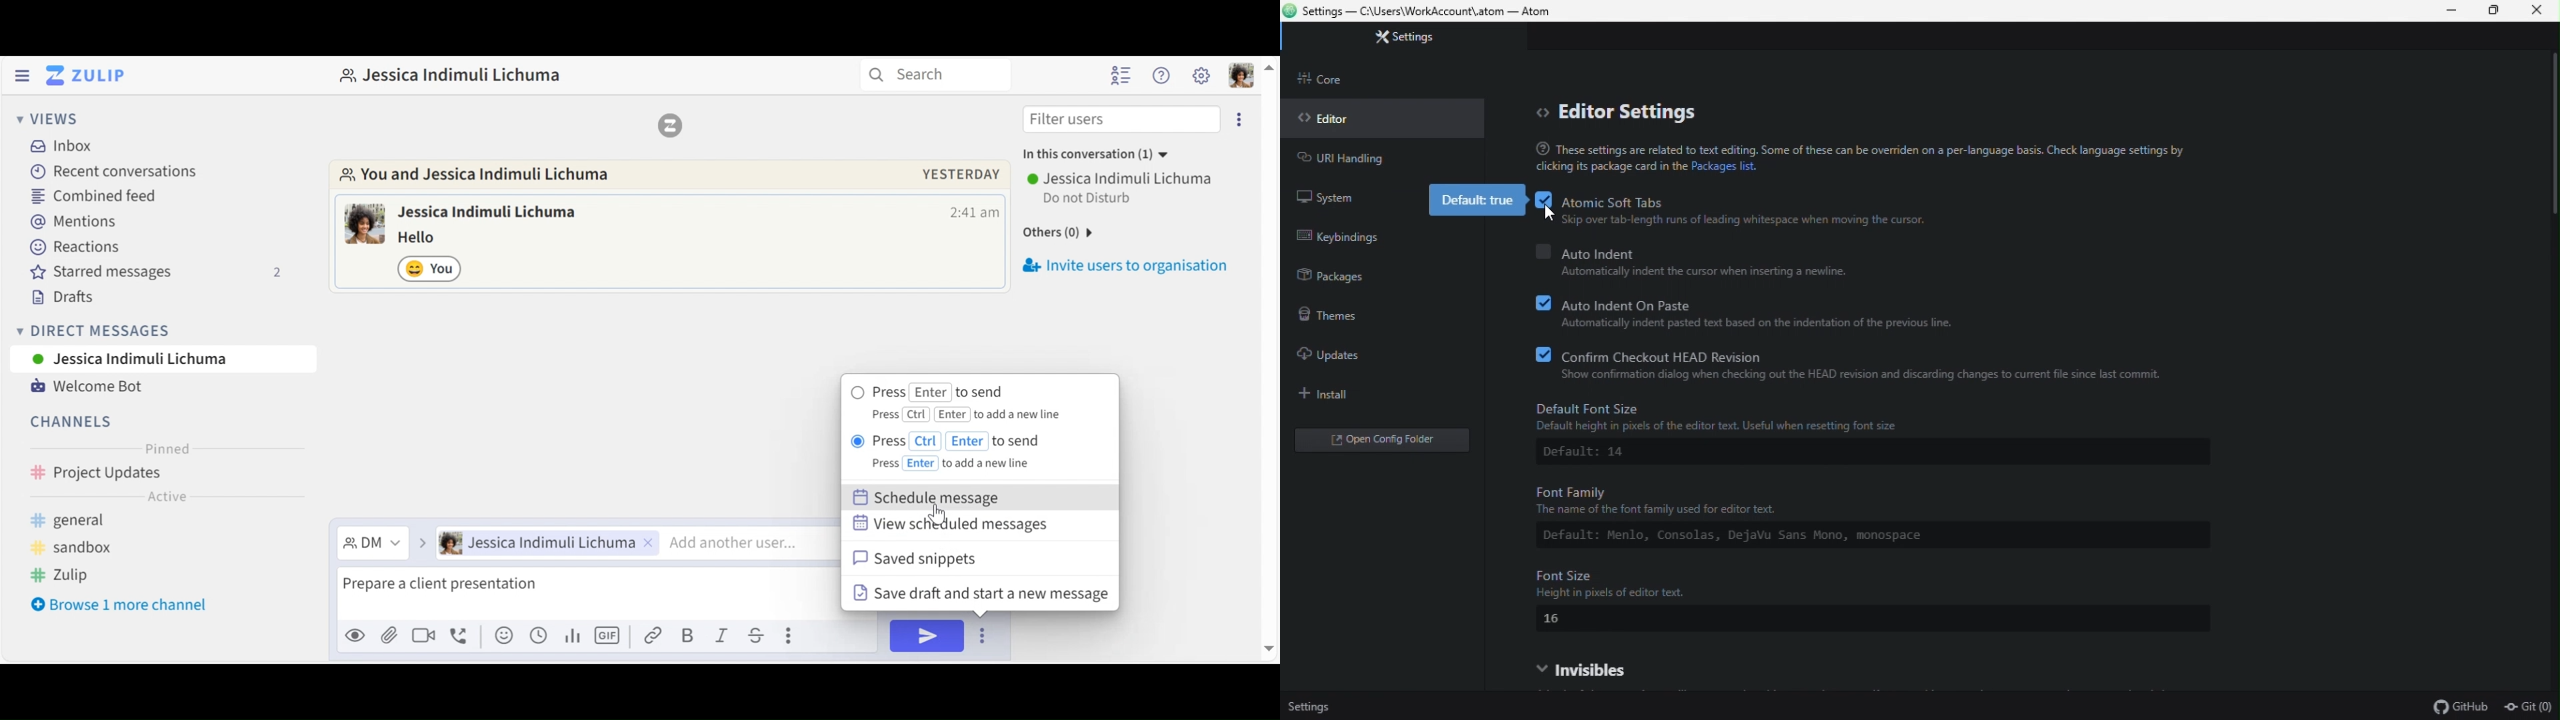 The image size is (2576, 728). I want to click on Go to direct message with user, so click(485, 176).